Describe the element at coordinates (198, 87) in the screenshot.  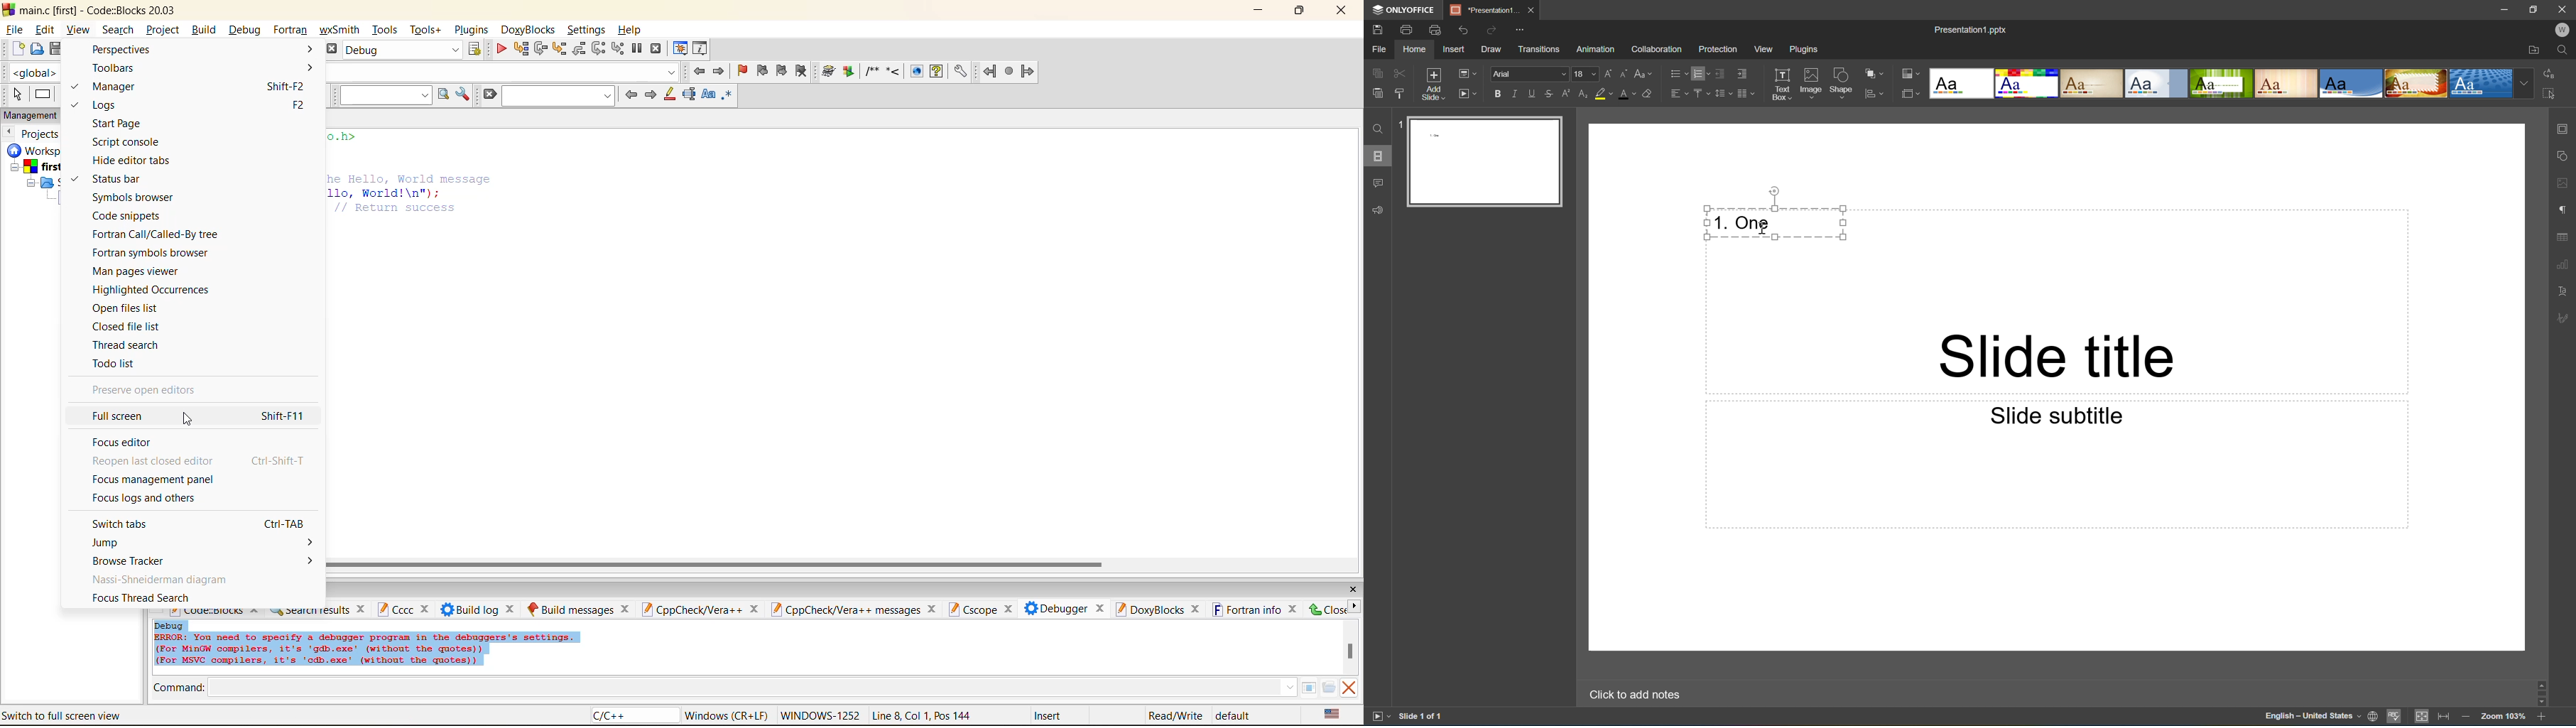
I see `manager` at that location.